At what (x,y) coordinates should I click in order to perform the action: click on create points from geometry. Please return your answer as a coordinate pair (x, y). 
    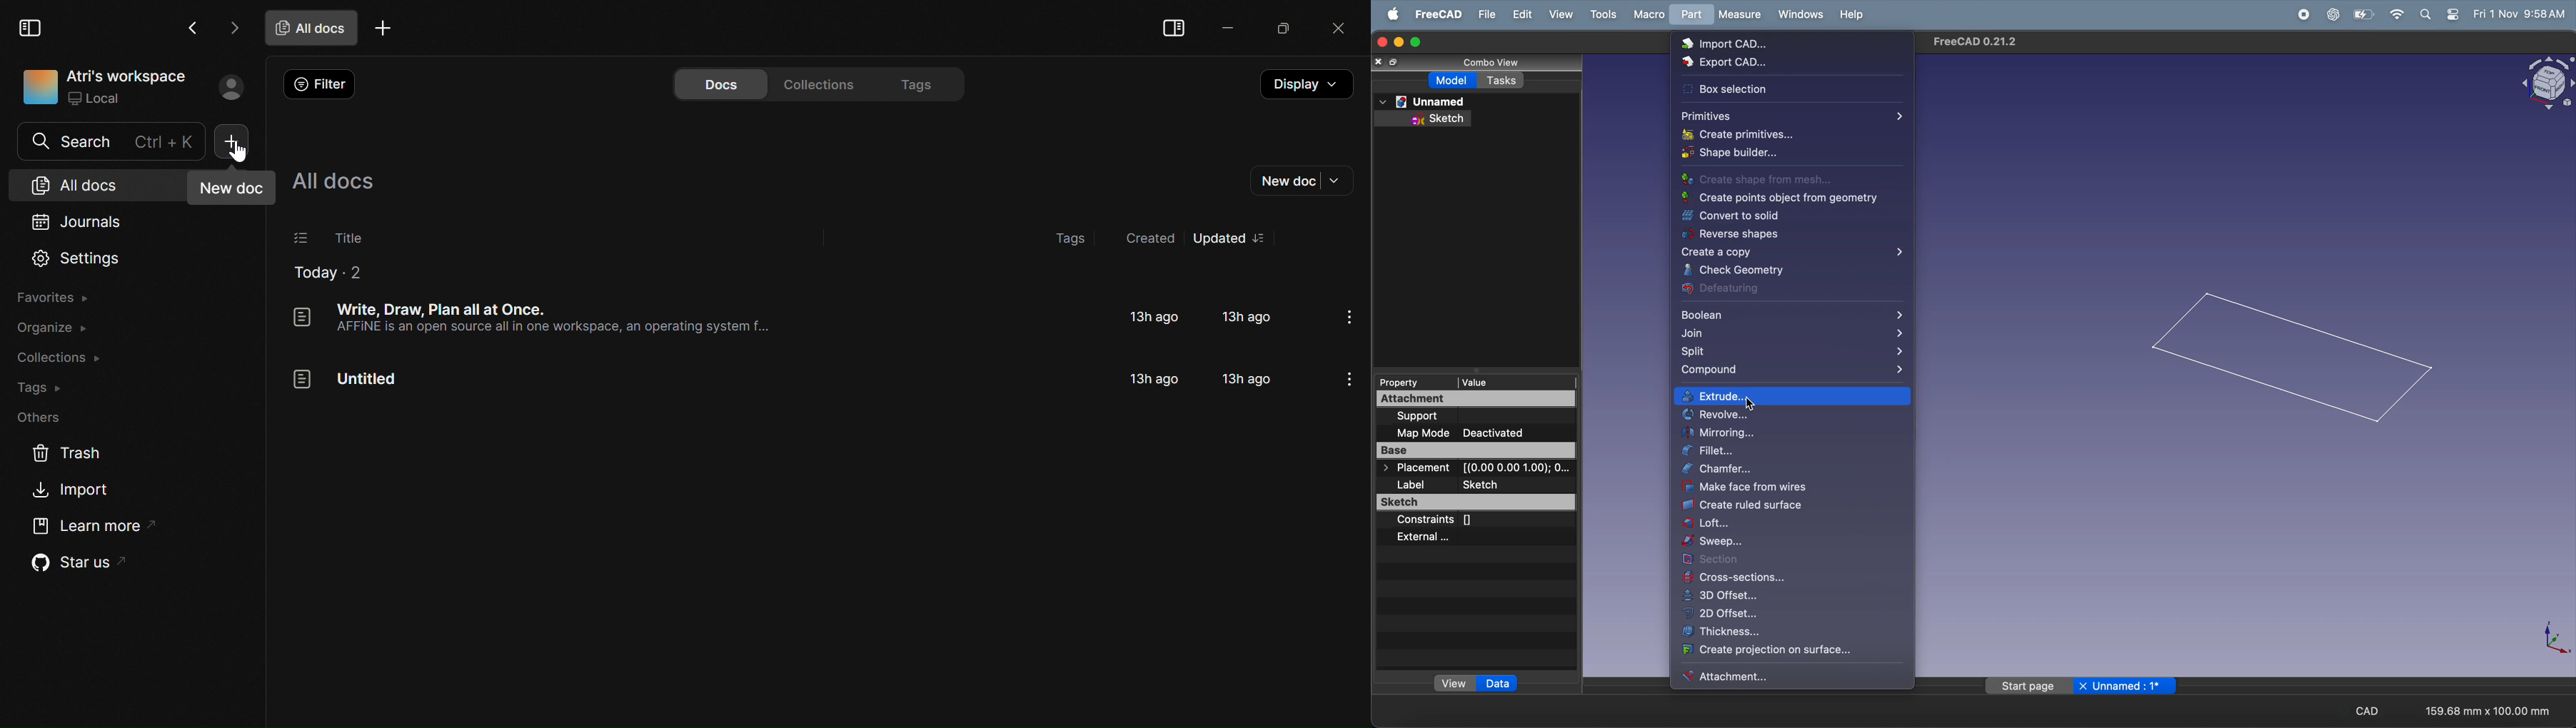
    Looking at the image, I should click on (1787, 198).